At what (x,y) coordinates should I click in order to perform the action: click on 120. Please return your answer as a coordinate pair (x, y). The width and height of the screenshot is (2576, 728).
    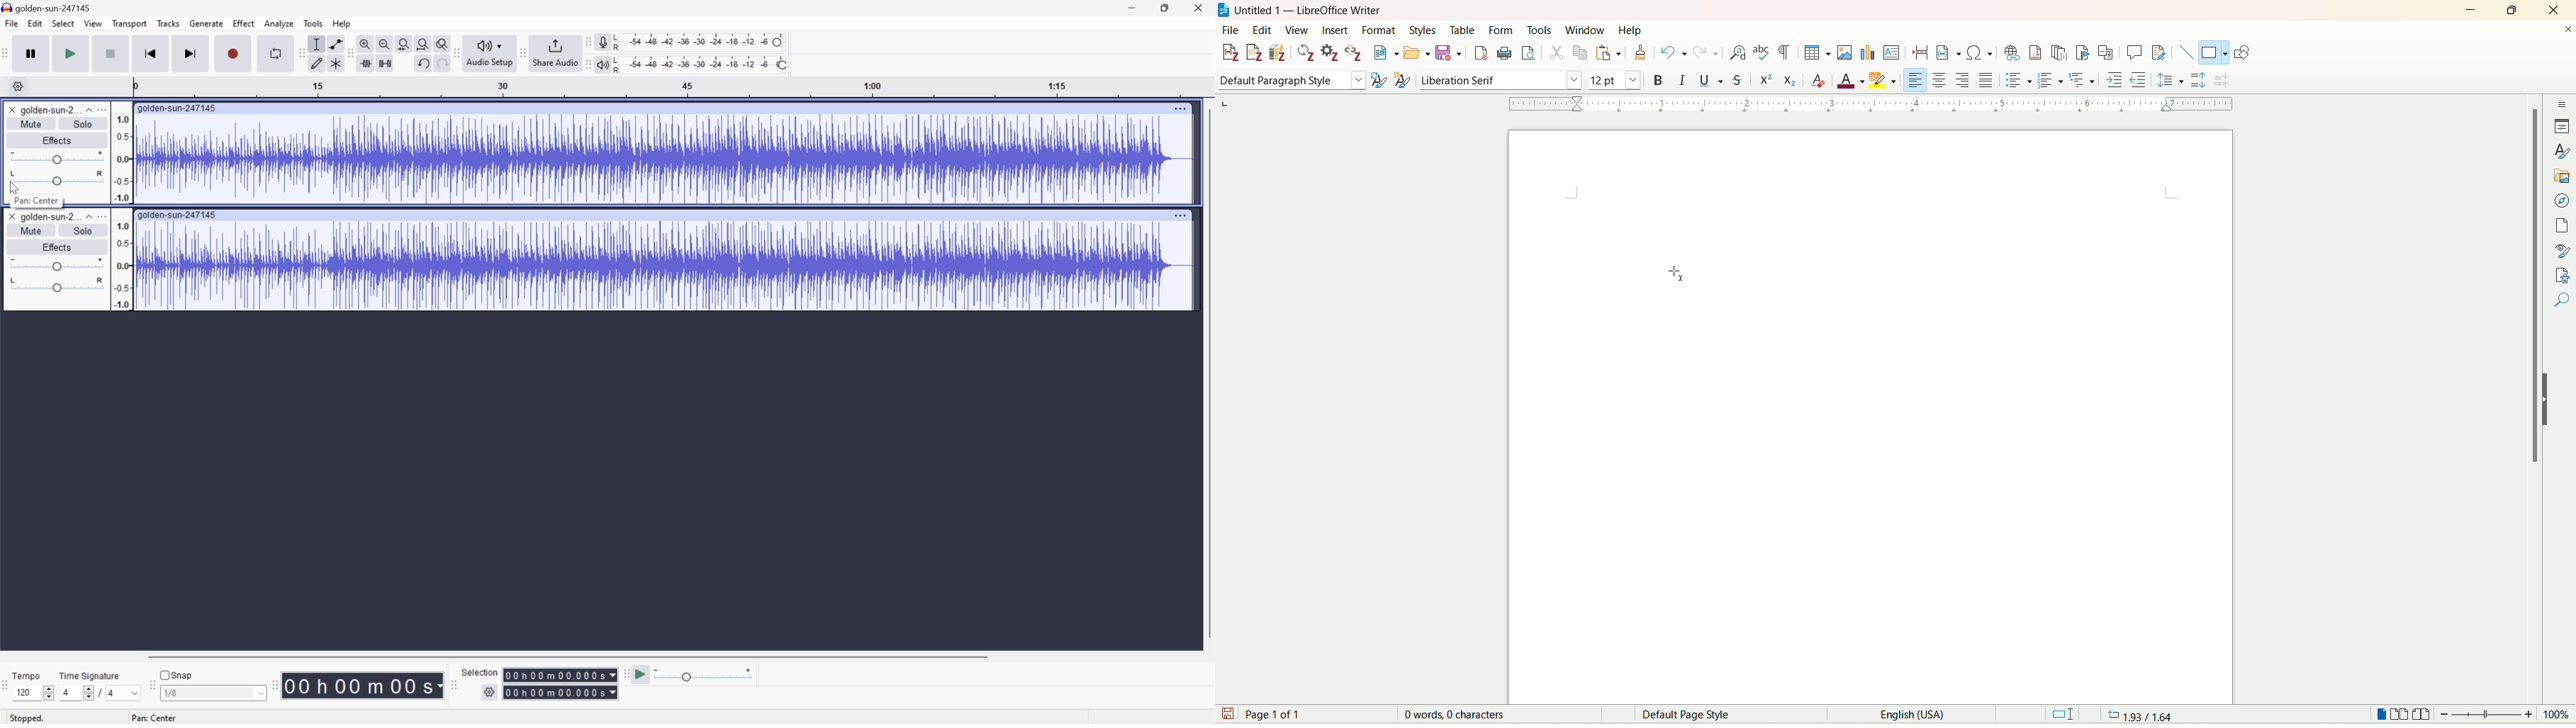
    Looking at the image, I should click on (26, 694).